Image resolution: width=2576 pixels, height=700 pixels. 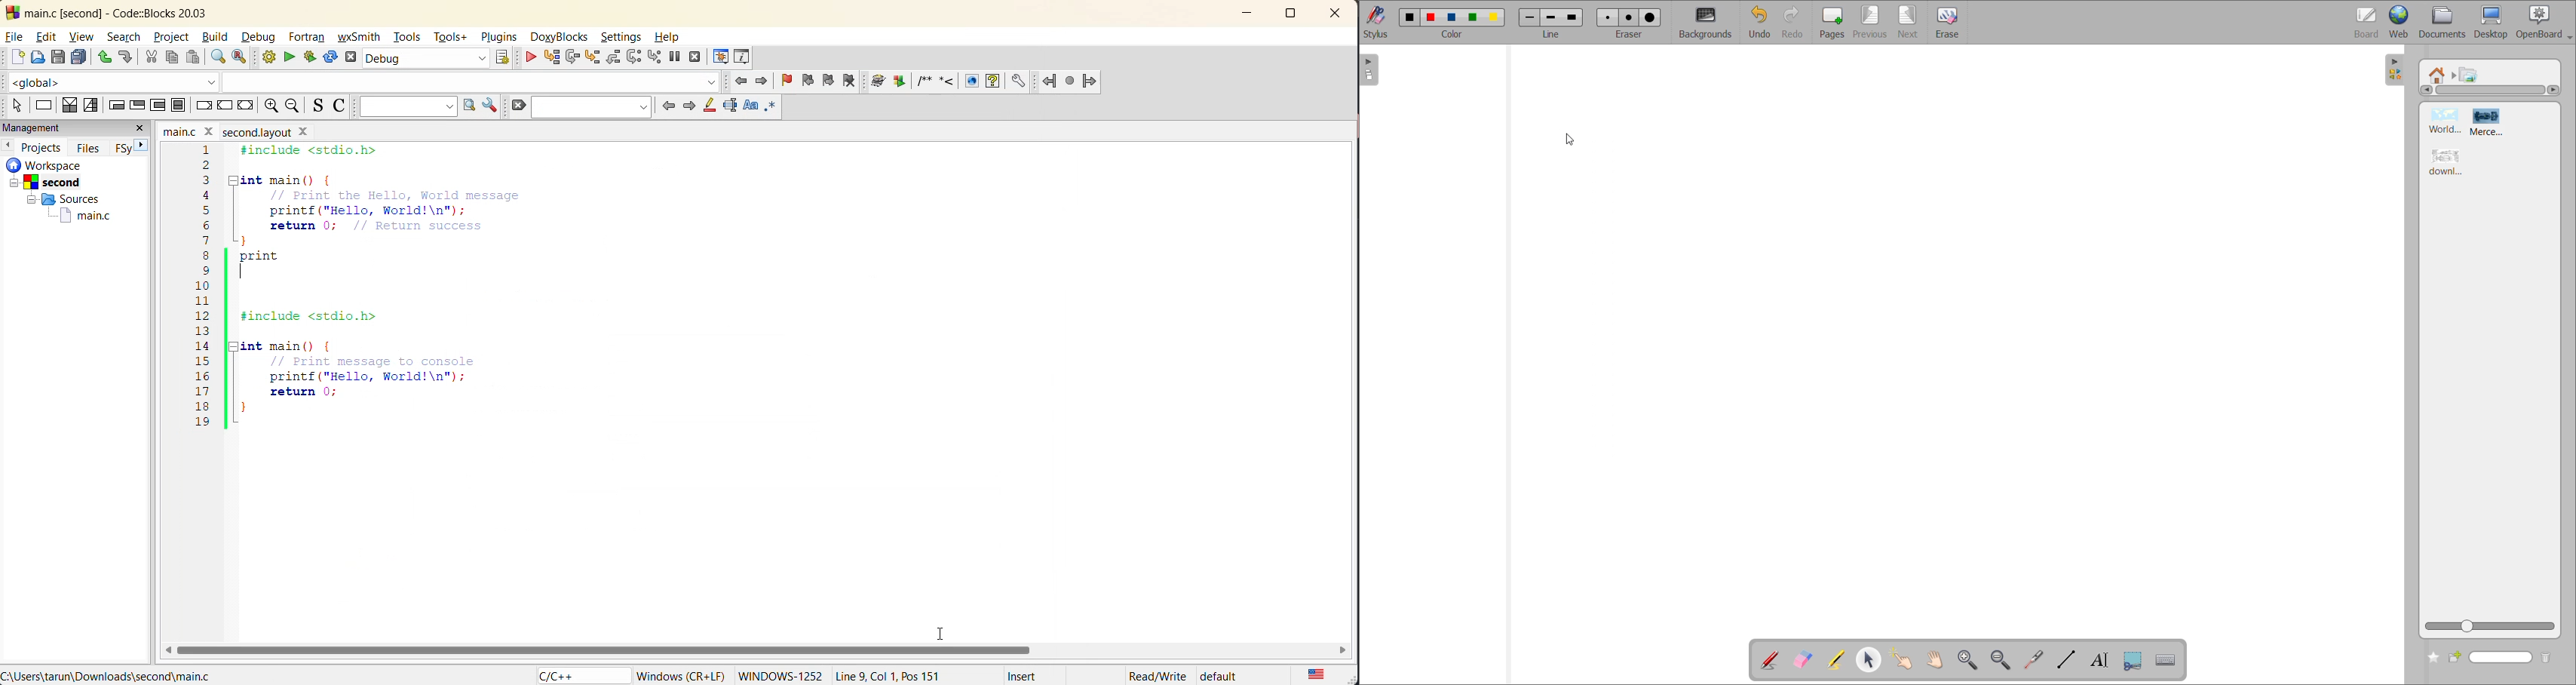 I want to click on search, so click(x=596, y=106).